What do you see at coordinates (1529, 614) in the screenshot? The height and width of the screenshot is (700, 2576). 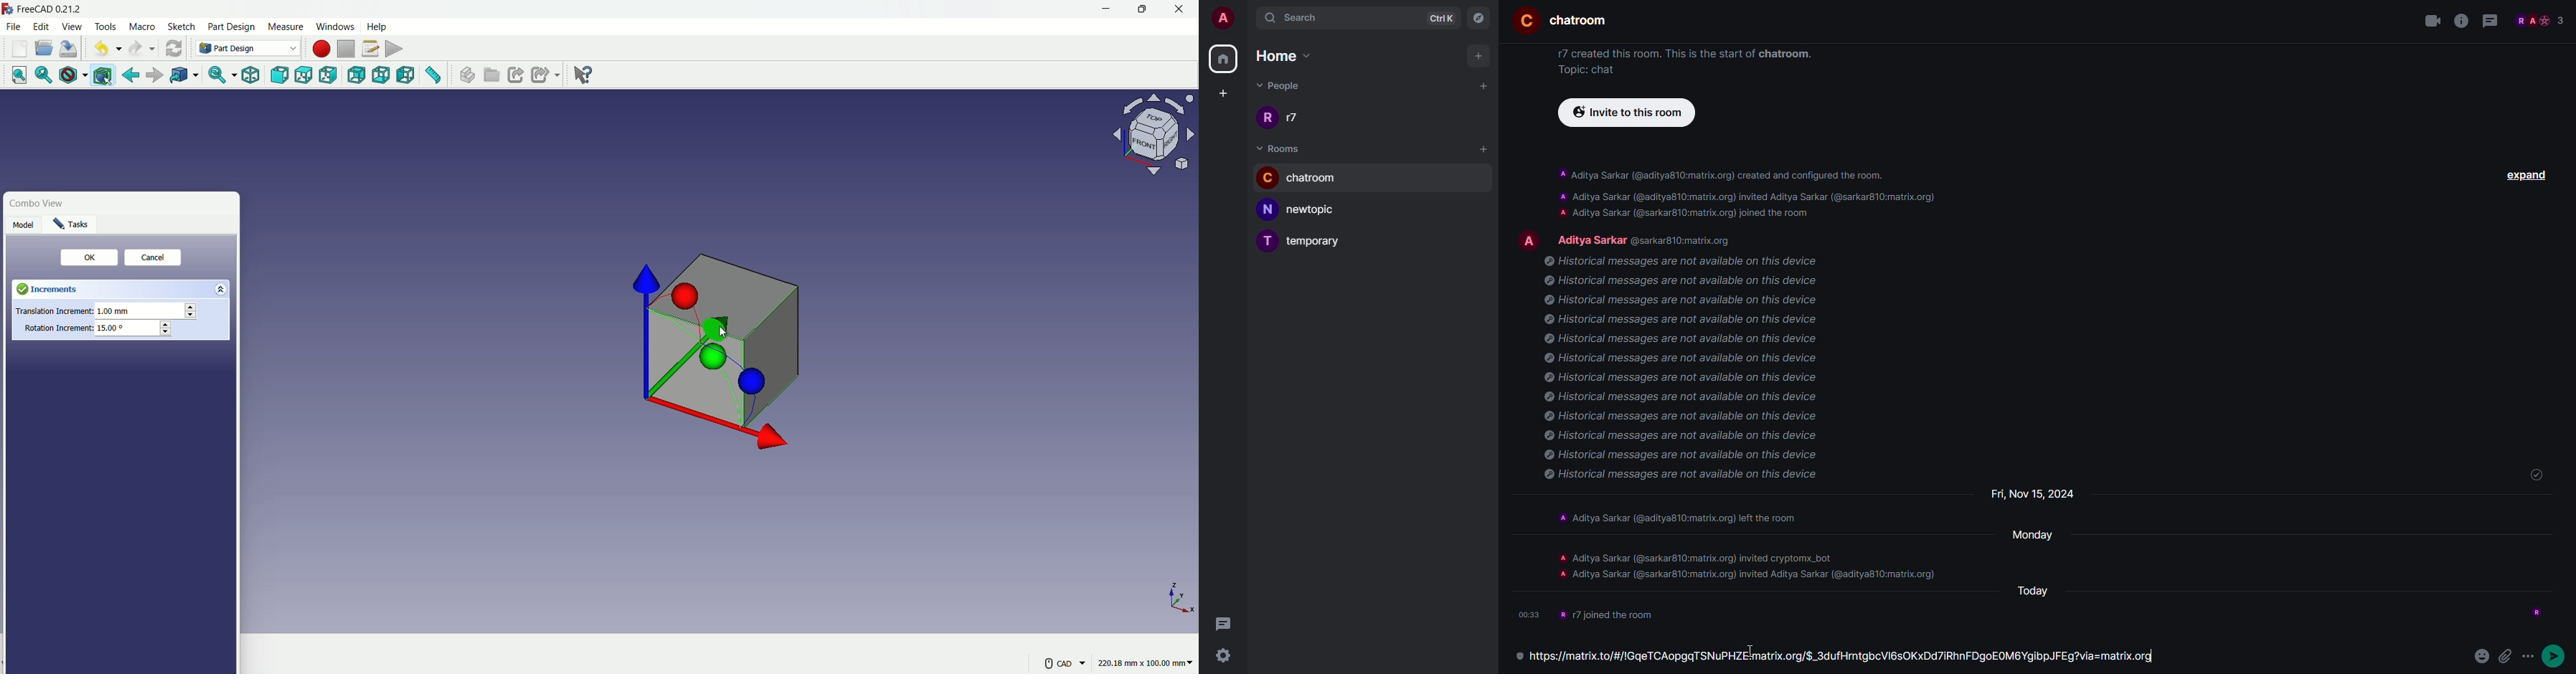 I see `time` at bounding box center [1529, 614].